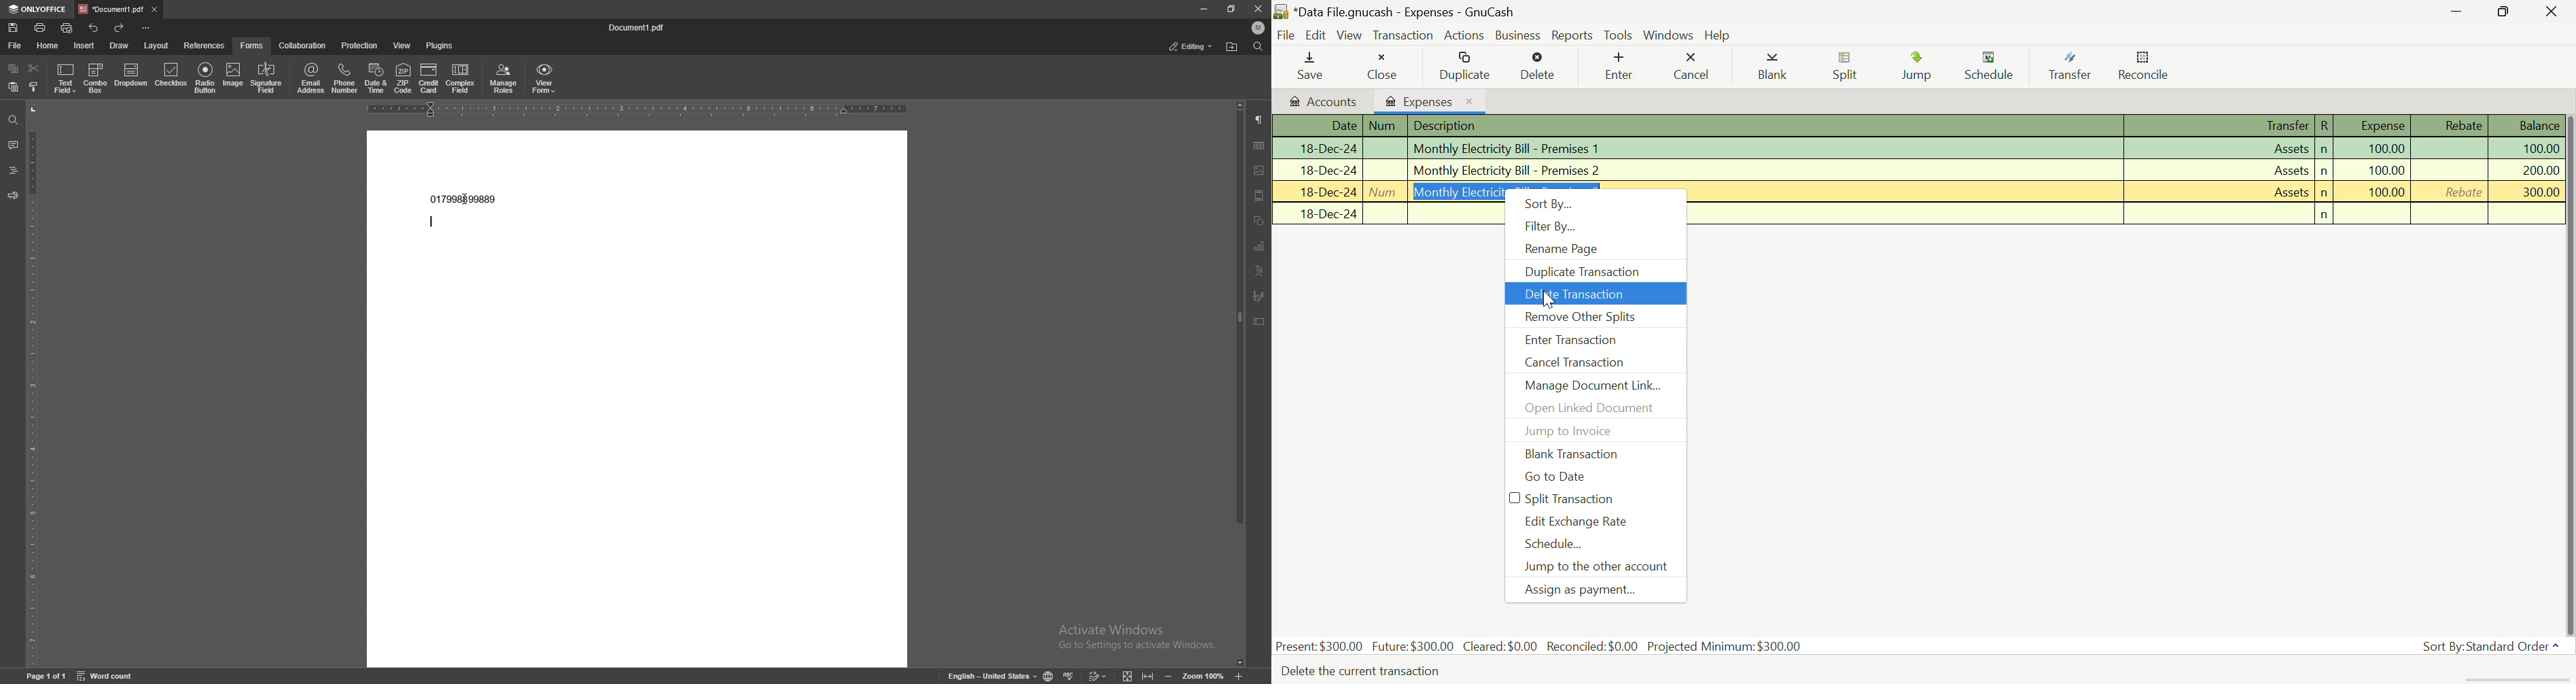 This screenshot has height=700, width=2576. I want to click on copy, so click(13, 68).